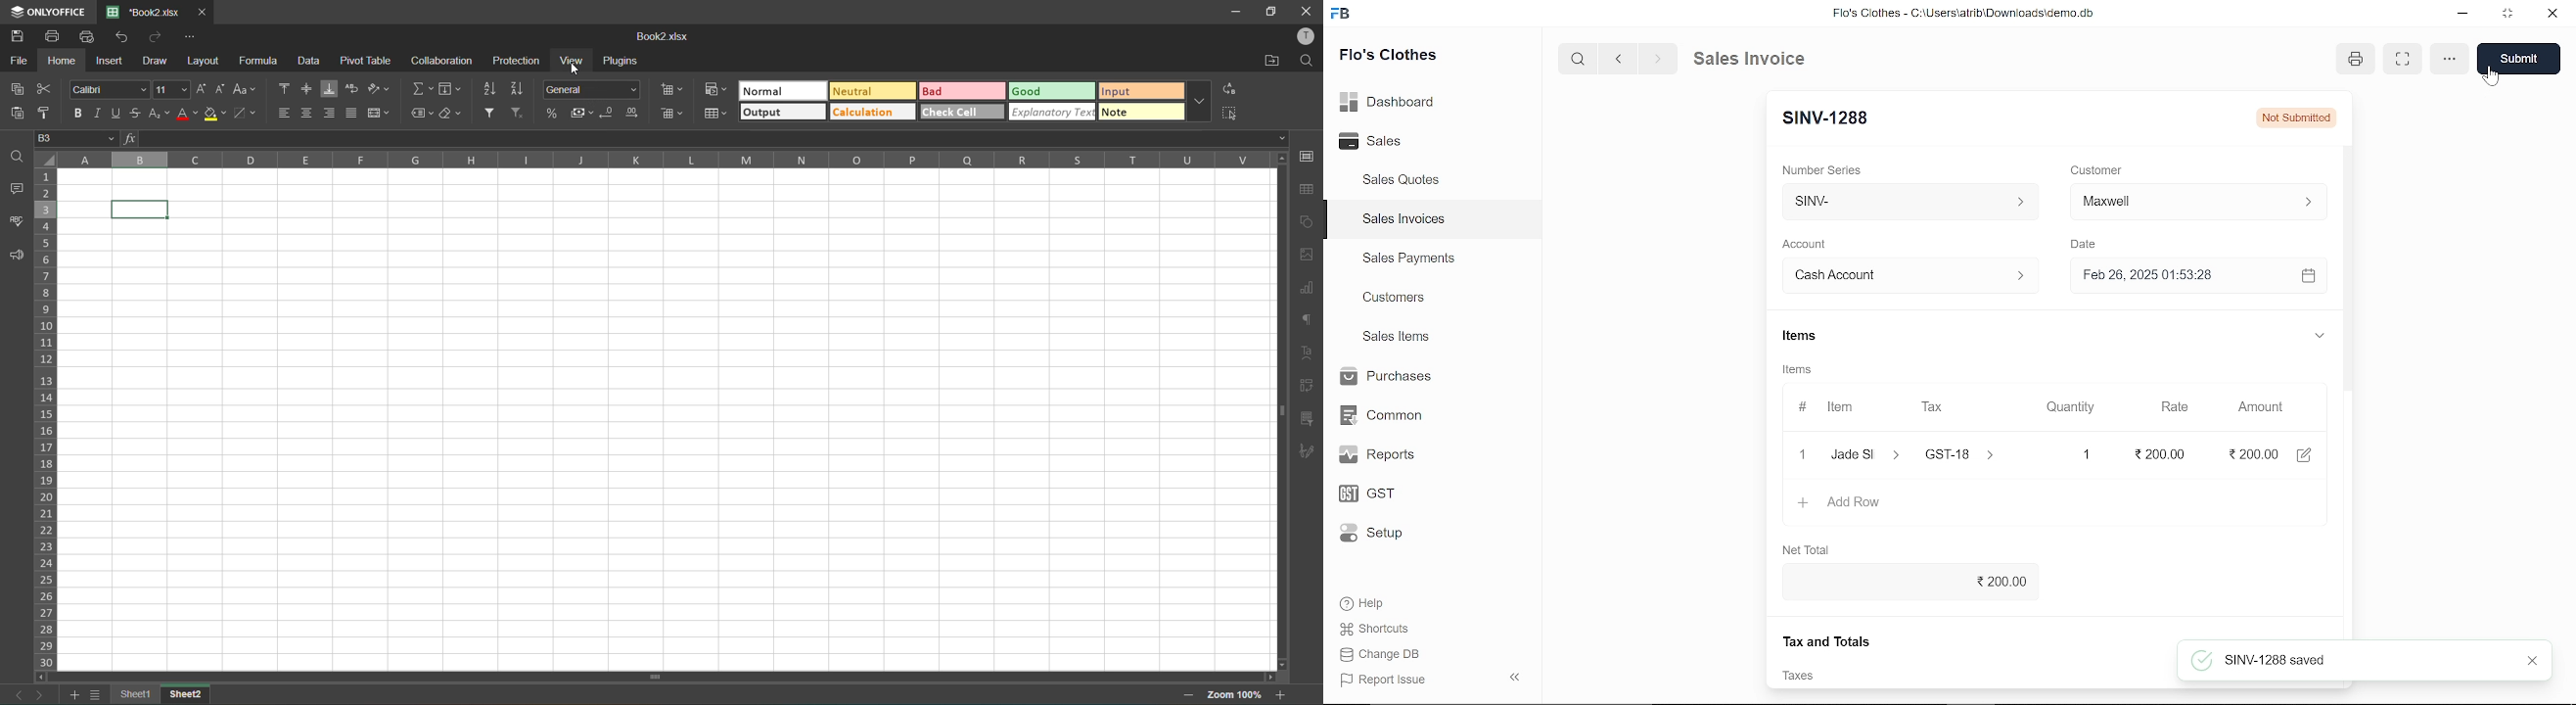 This screenshot has height=728, width=2576. What do you see at coordinates (1386, 654) in the screenshot?
I see `Change DB` at bounding box center [1386, 654].